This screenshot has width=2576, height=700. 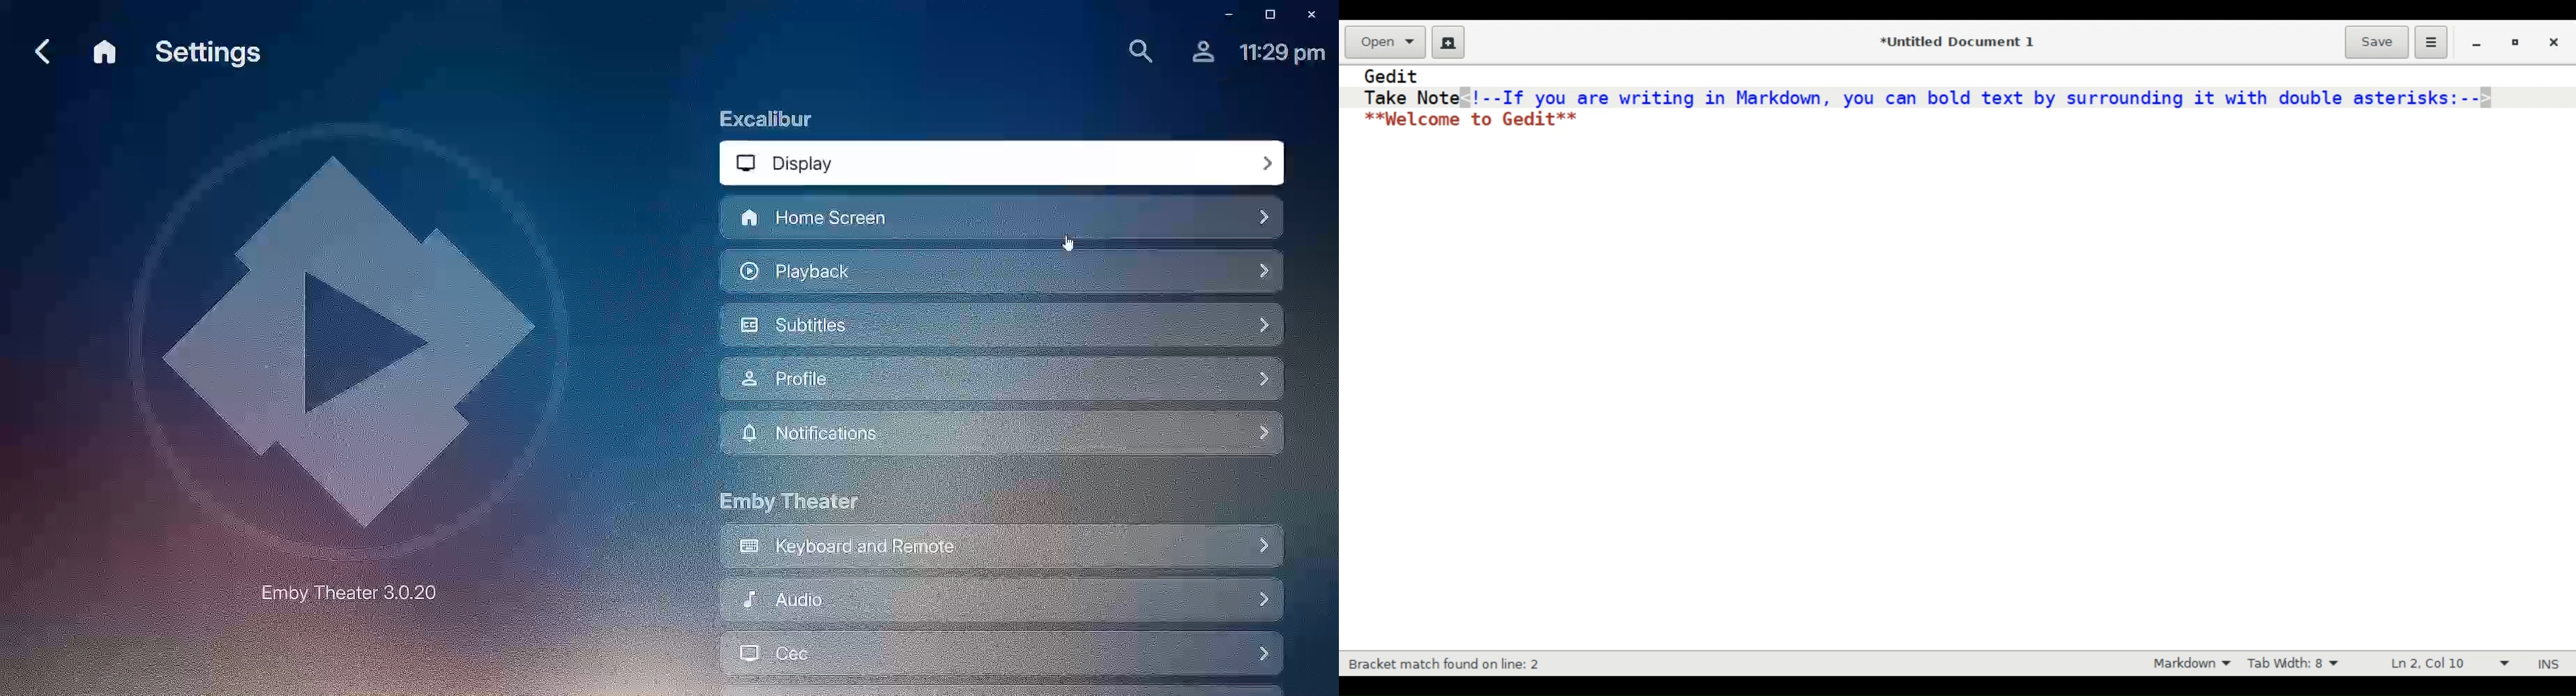 I want to click on Application menu, so click(x=2431, y=41).